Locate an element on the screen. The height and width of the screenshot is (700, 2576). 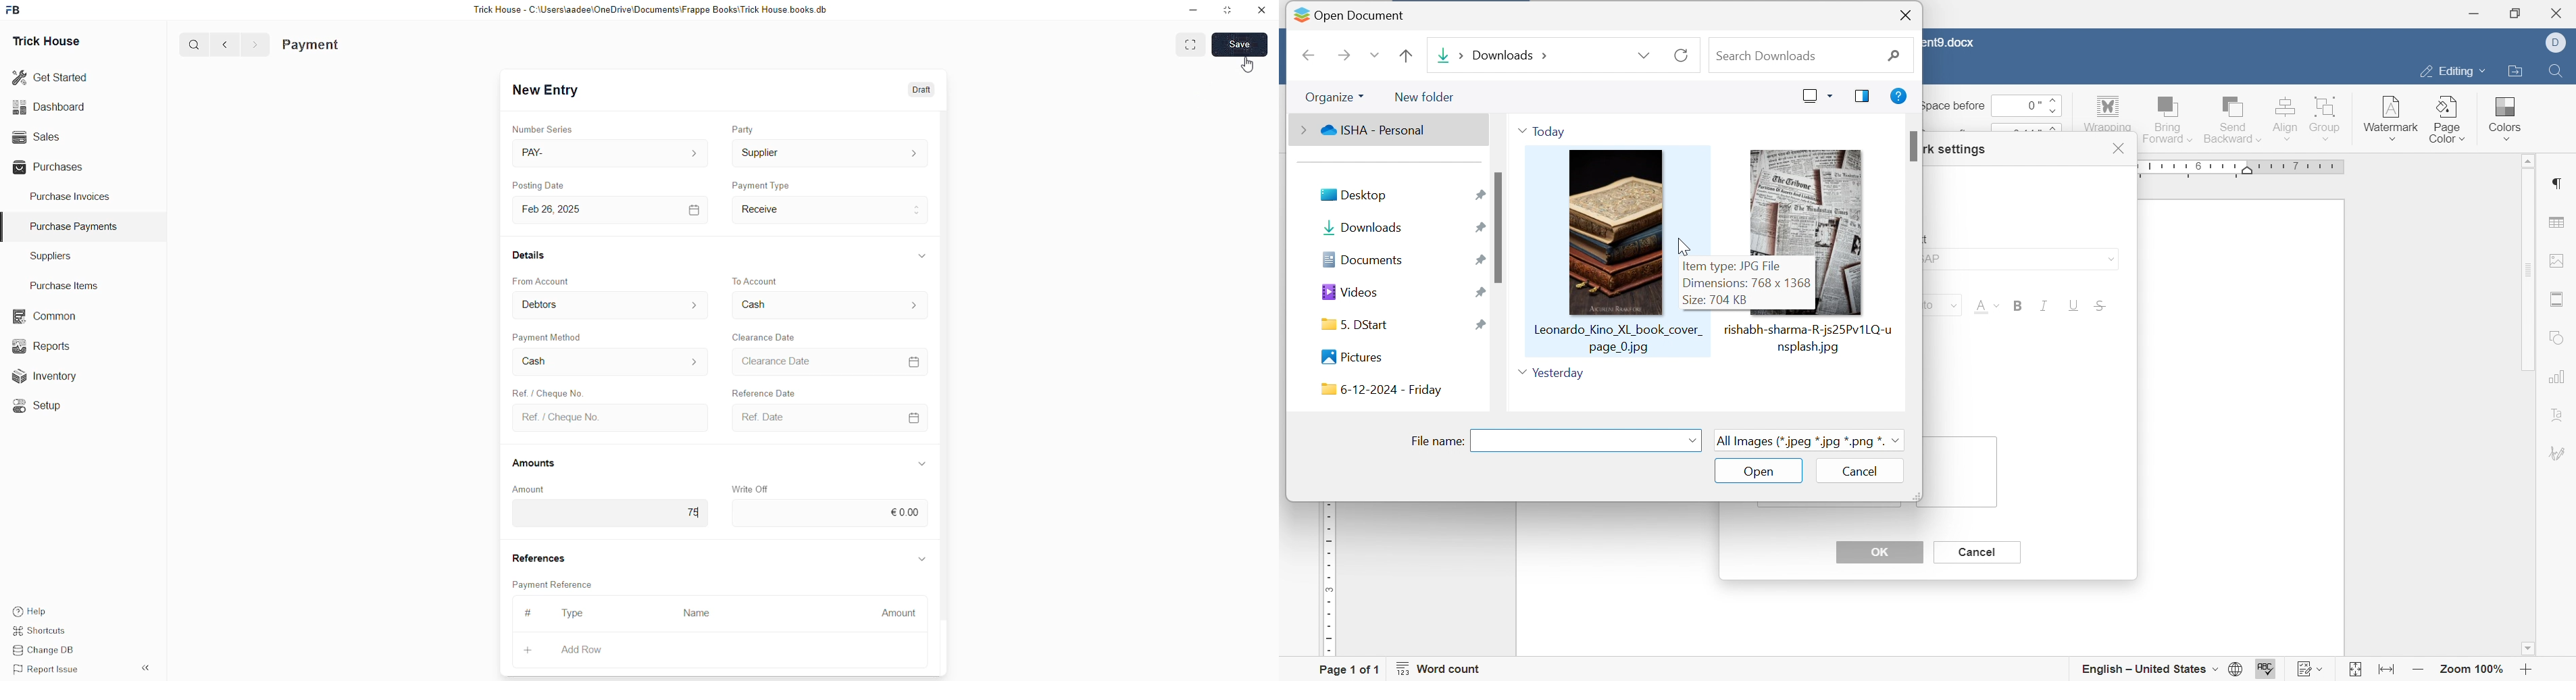
zoom out is located at coordinates (2419, 670).